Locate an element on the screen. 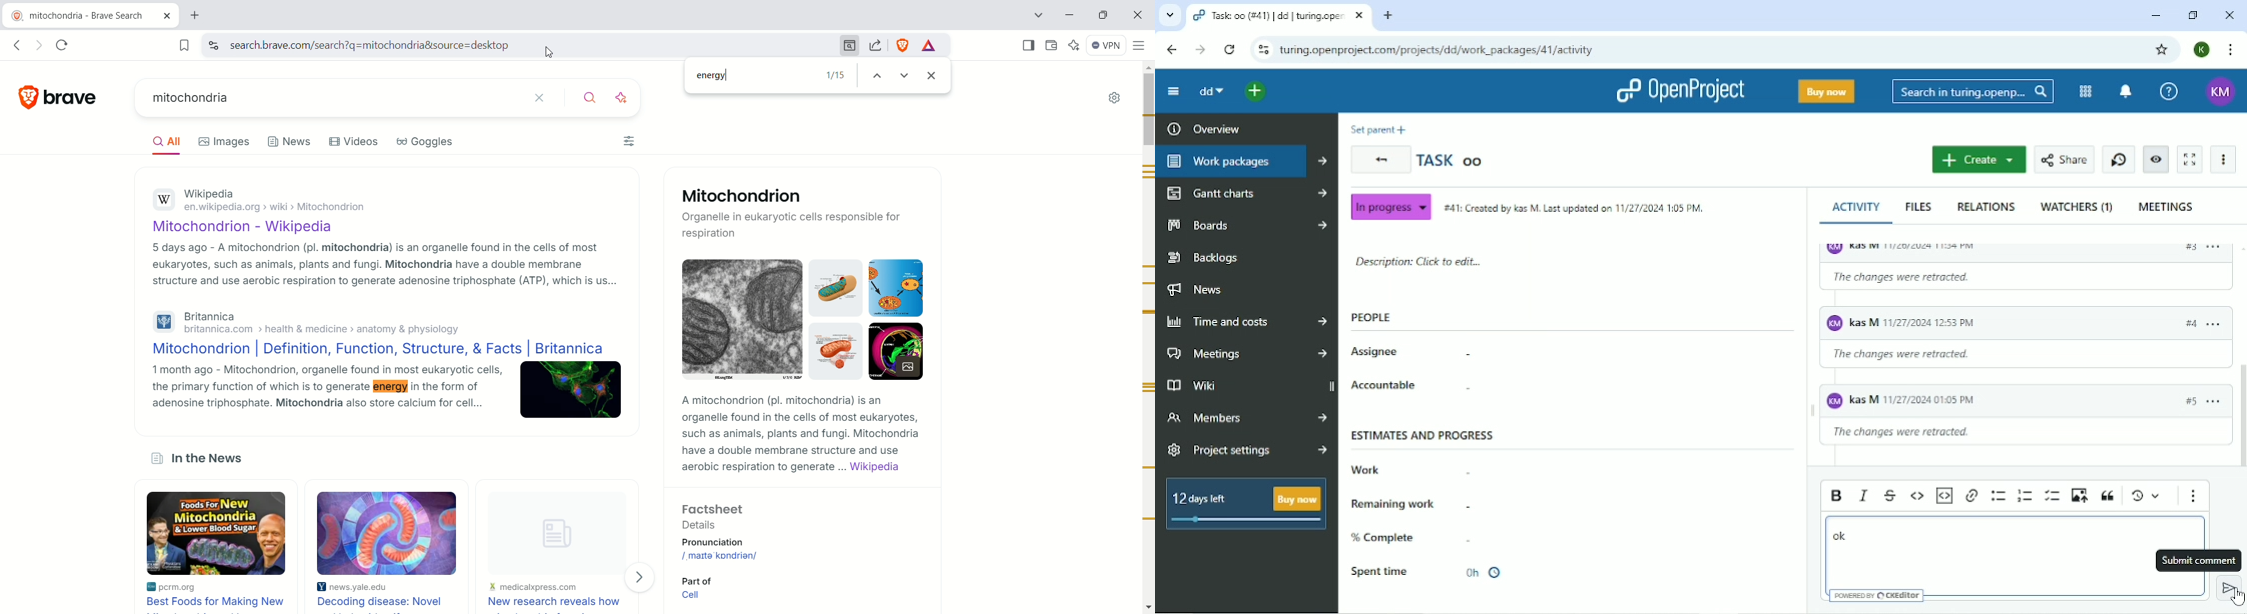 This screenshot has height=616, width=2268. Back is located at coordinates (1171, 50).